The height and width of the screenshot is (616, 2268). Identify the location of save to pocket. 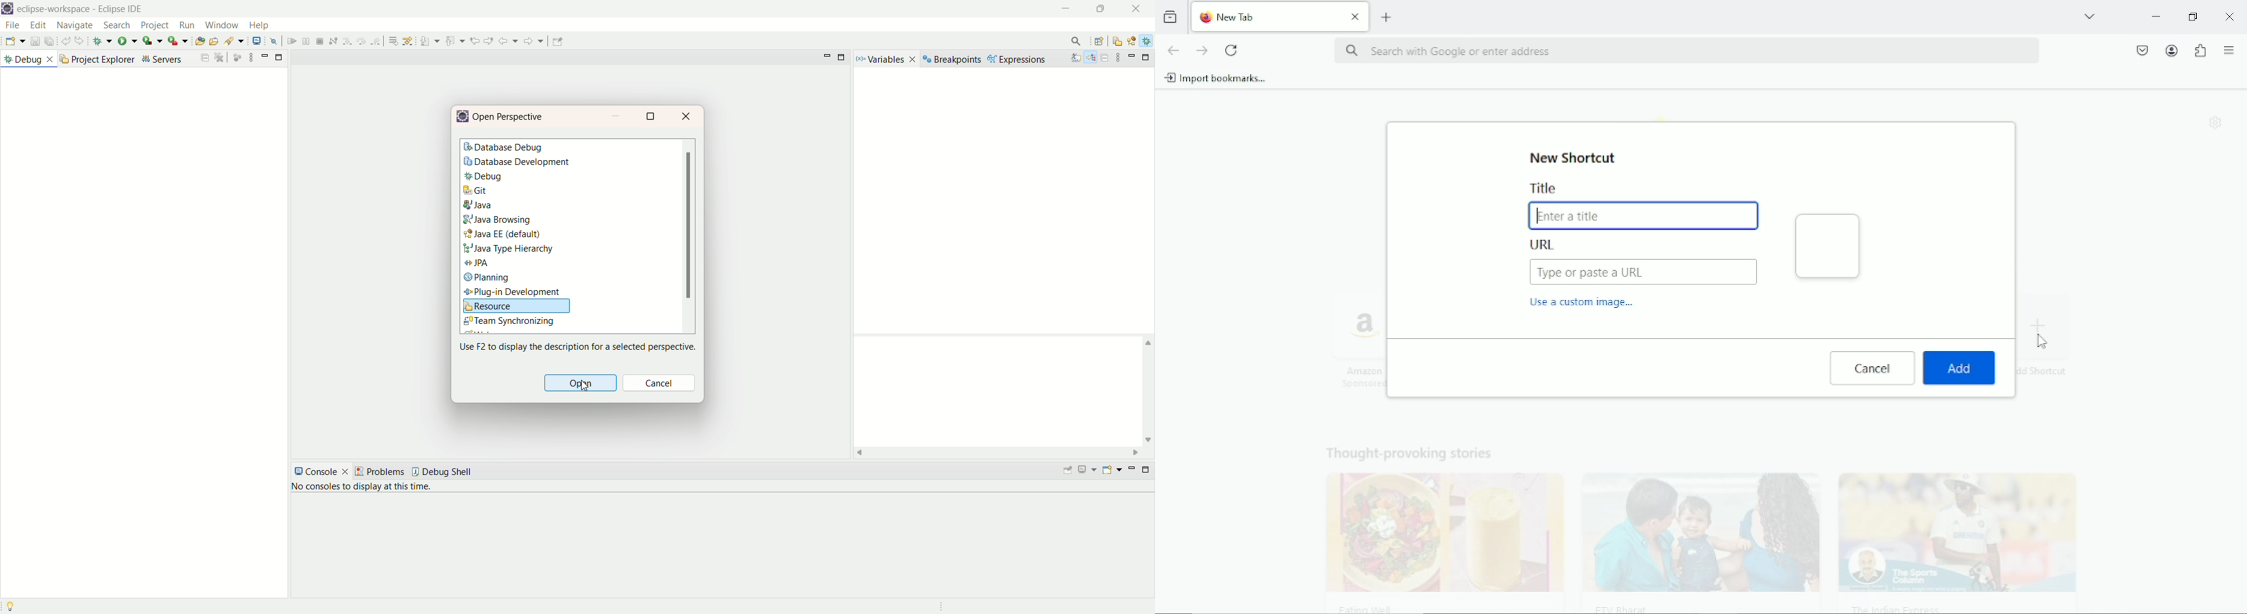
(2141, 49).